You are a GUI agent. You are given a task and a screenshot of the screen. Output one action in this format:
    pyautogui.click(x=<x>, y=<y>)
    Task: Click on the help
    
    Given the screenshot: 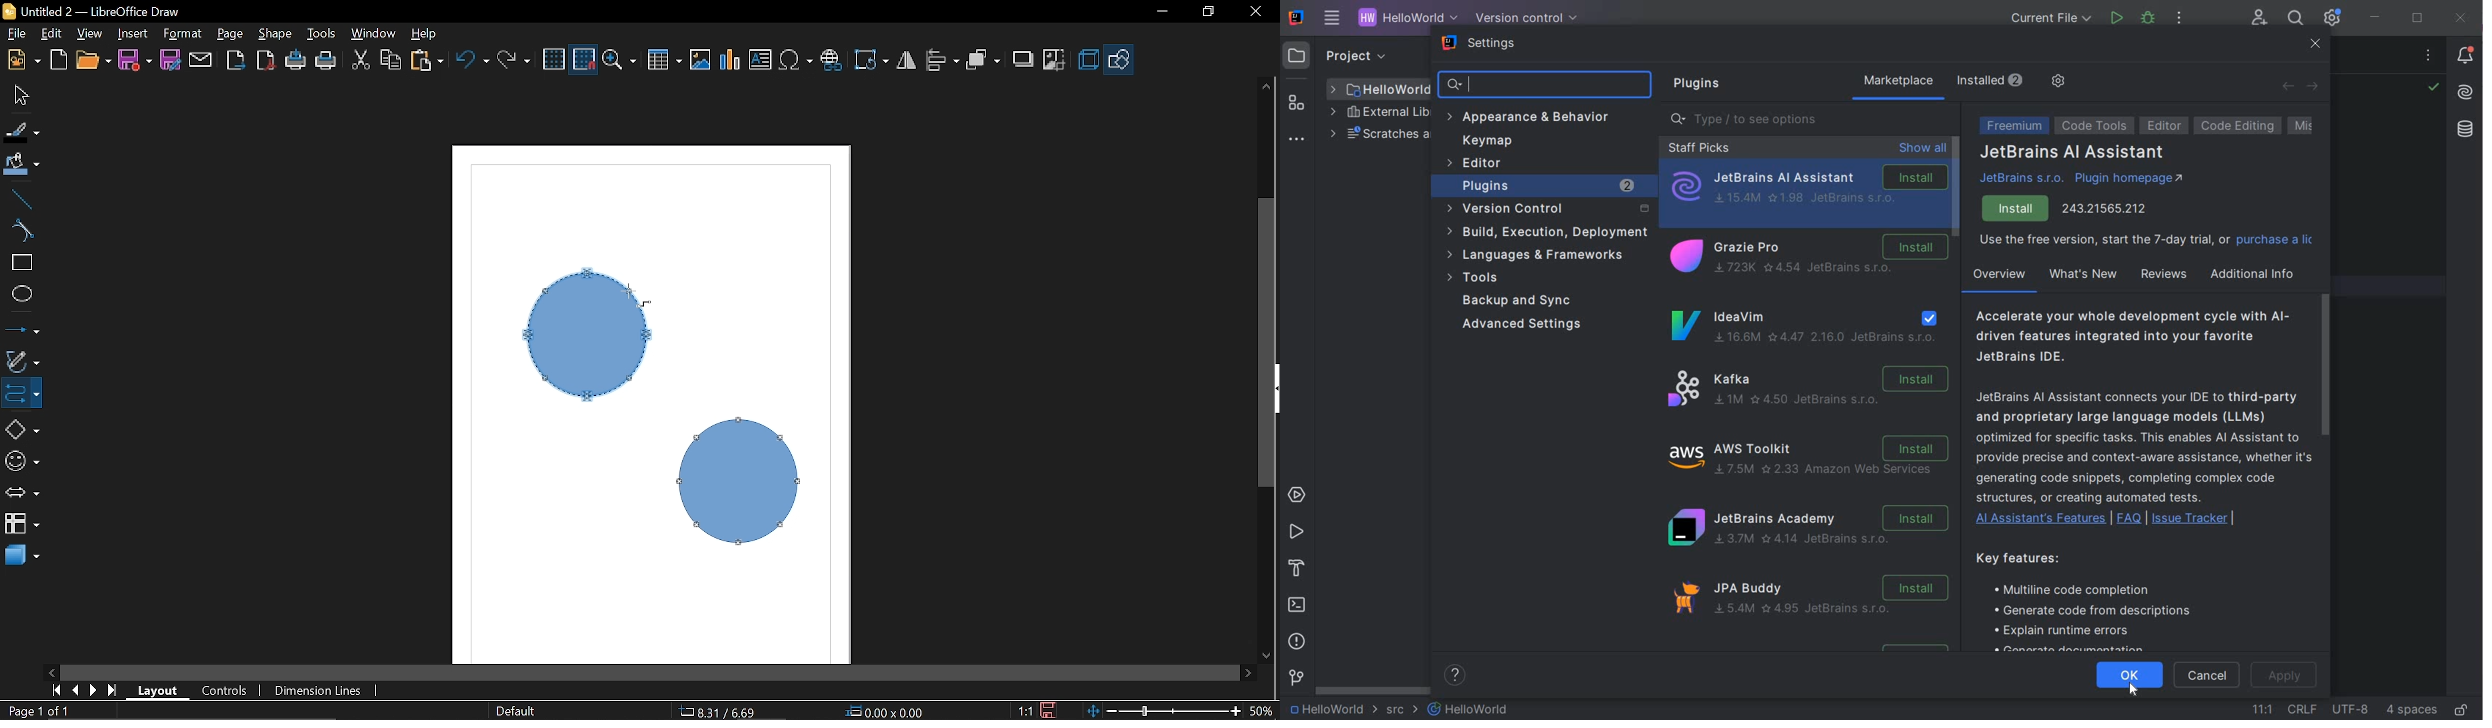 What is the action you would take?
    pyautogui.click(x=1457, y=675)
    